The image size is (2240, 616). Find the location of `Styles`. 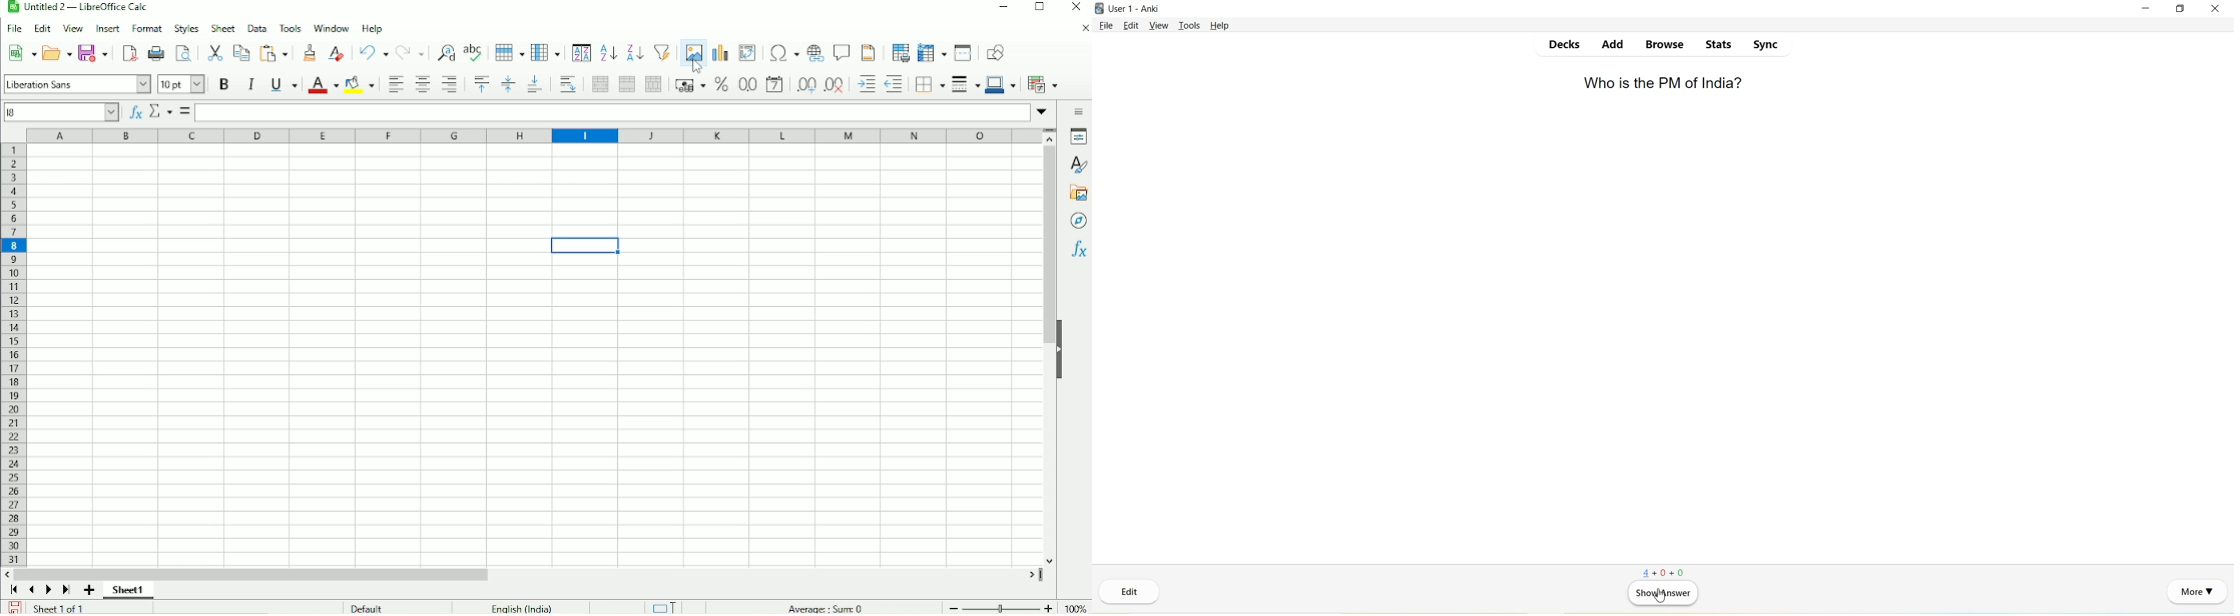

Styles is located at coordinates (184, 28).